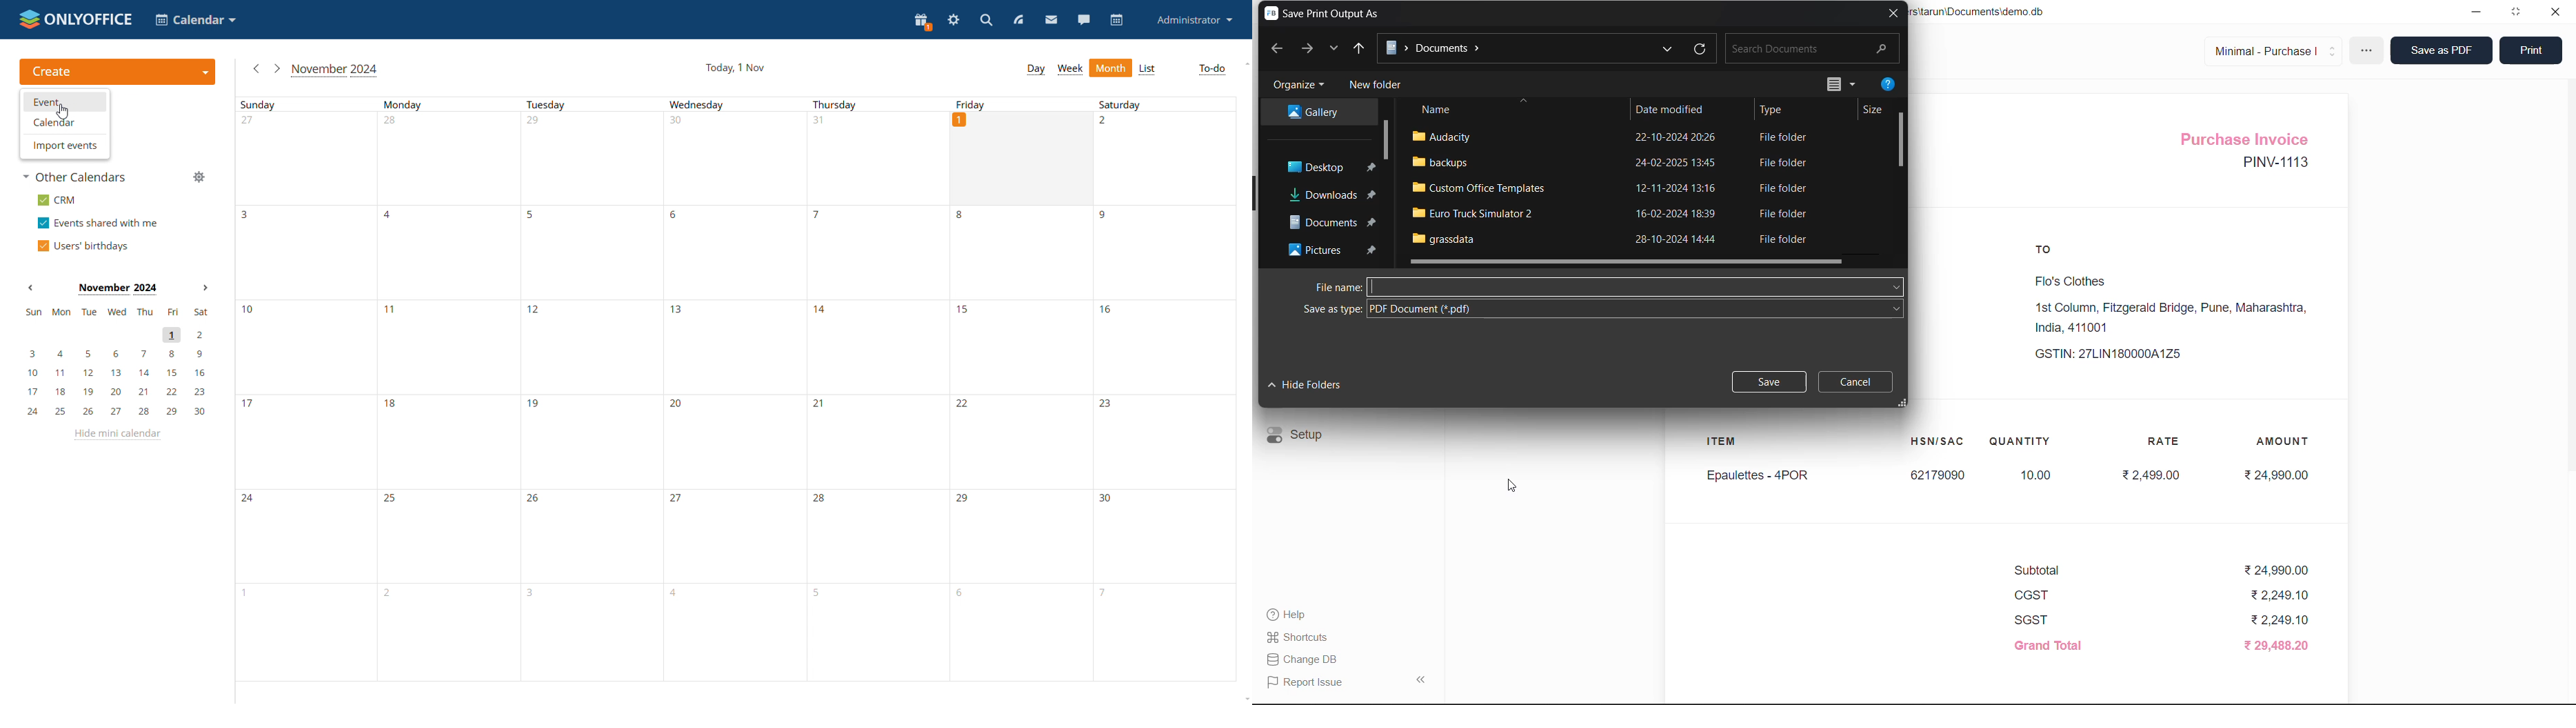 This screenshot has width=2576, height=728. What do you see at coordinates (2166, 645) in the screenshot?
I see `Grand Total ₹ 29,488.20` at bounding box center [2166, 645].